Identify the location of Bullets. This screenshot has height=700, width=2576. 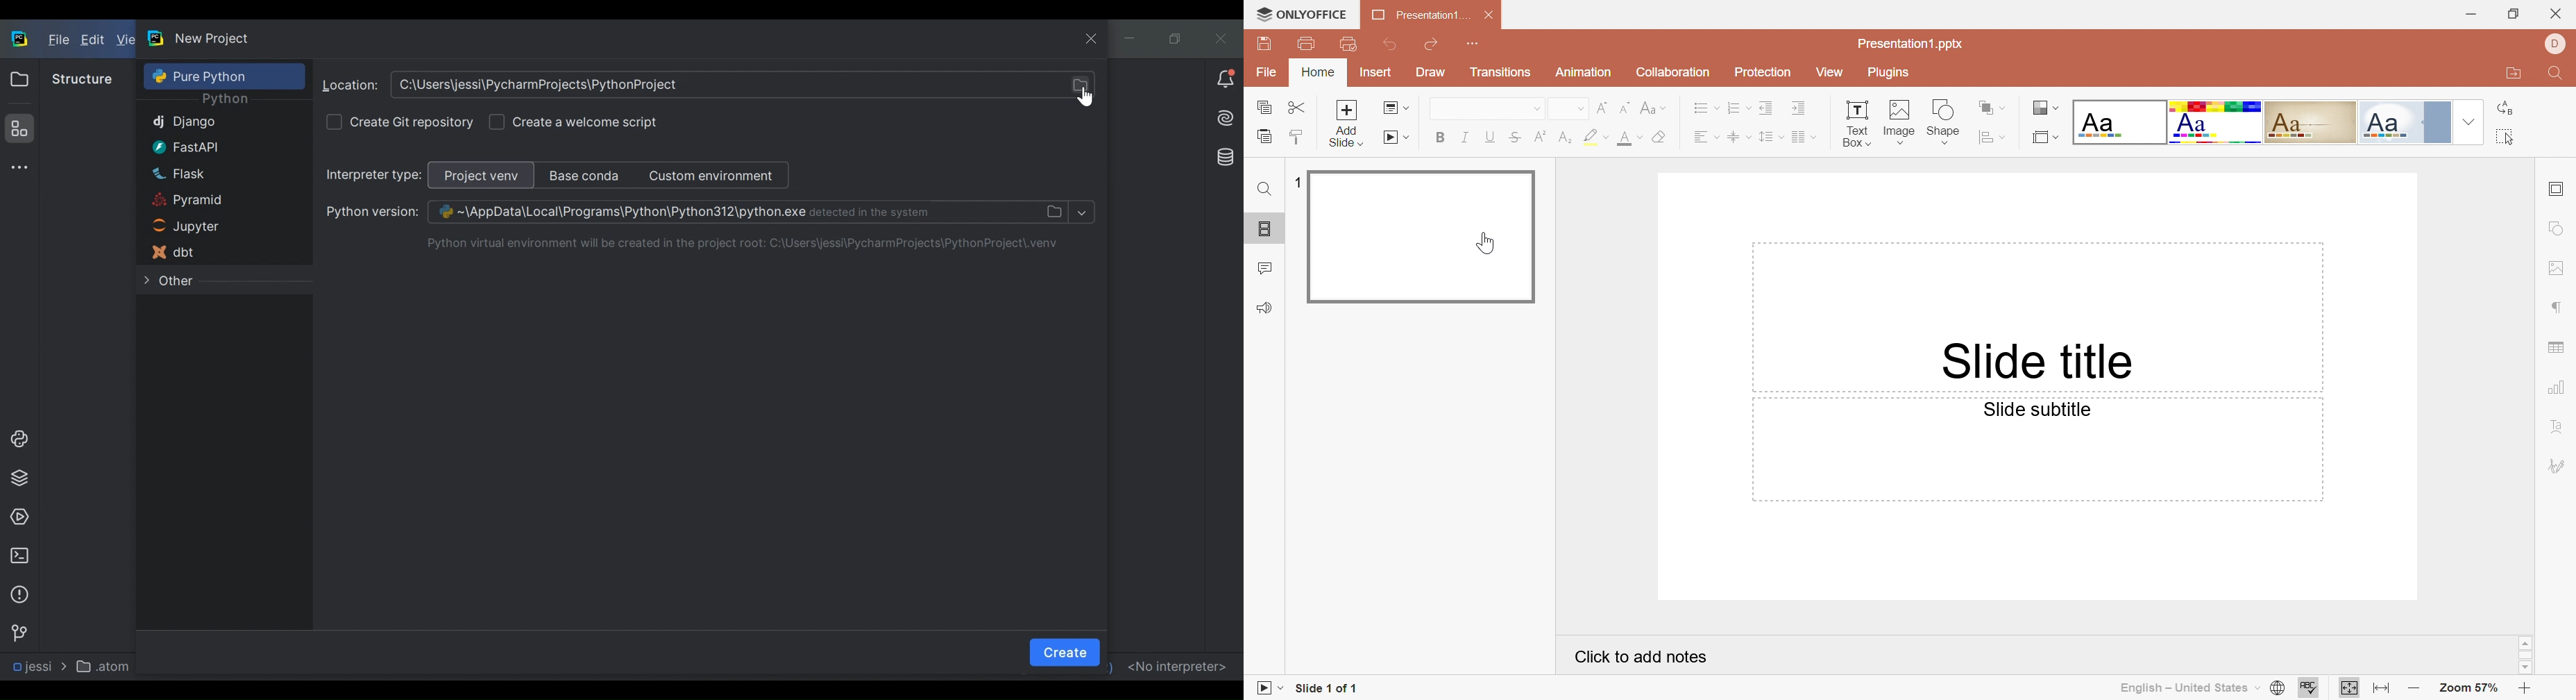
(1700, 108).